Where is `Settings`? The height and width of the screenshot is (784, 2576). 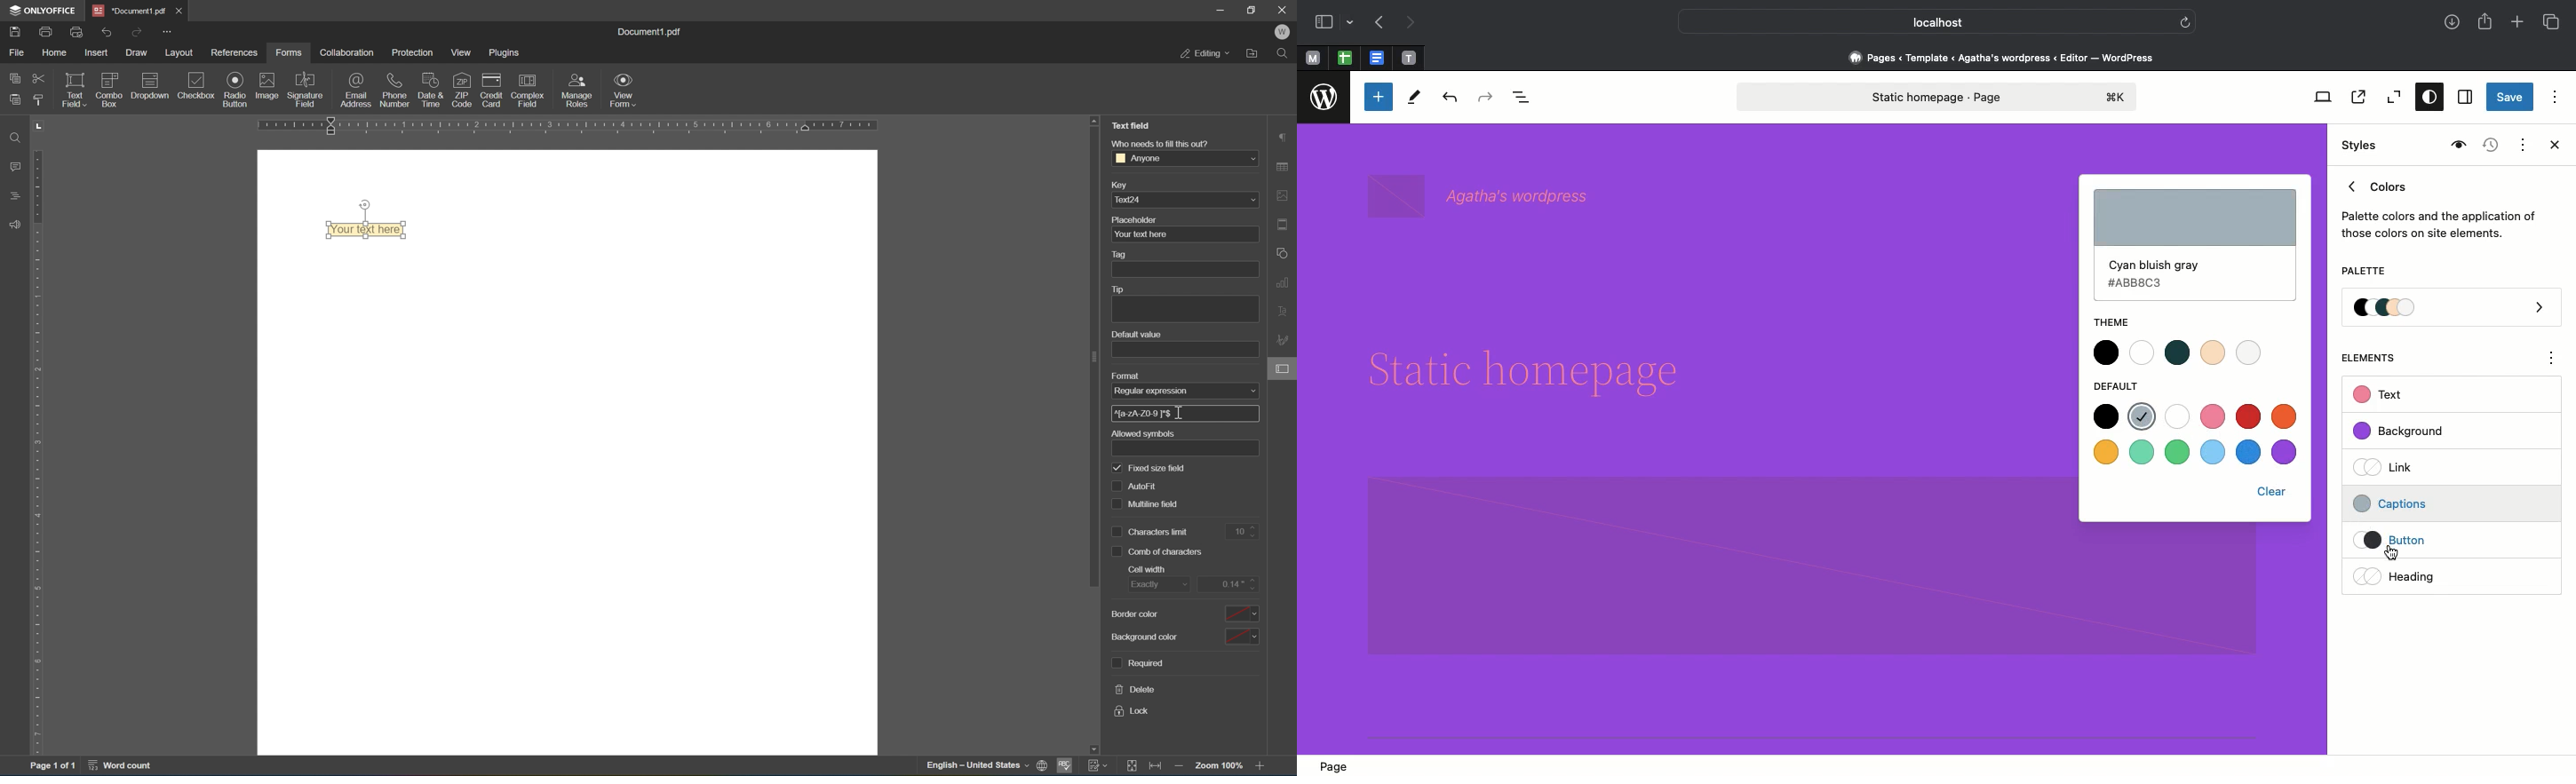
Settings is located at coordinates (2463, 98).